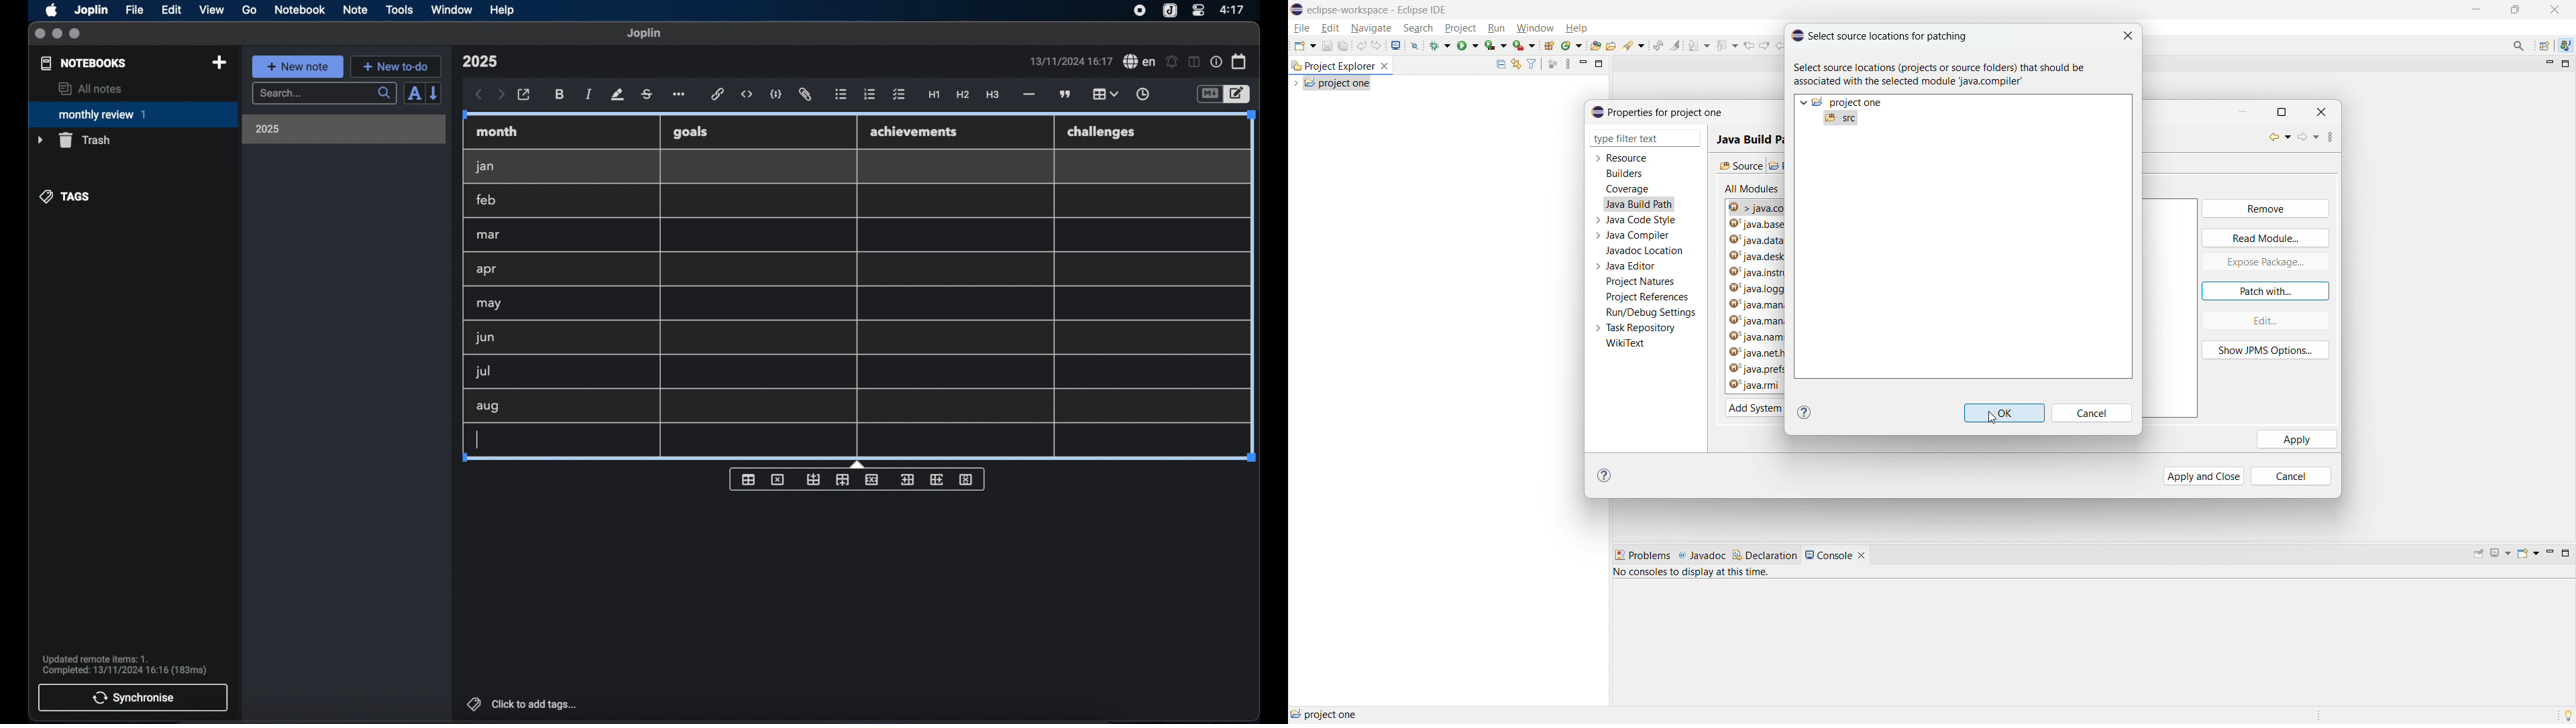  What do you see at coordinates (50, 10) in the screenshot?
I see `apple icon` at bounding box center [50, 10].